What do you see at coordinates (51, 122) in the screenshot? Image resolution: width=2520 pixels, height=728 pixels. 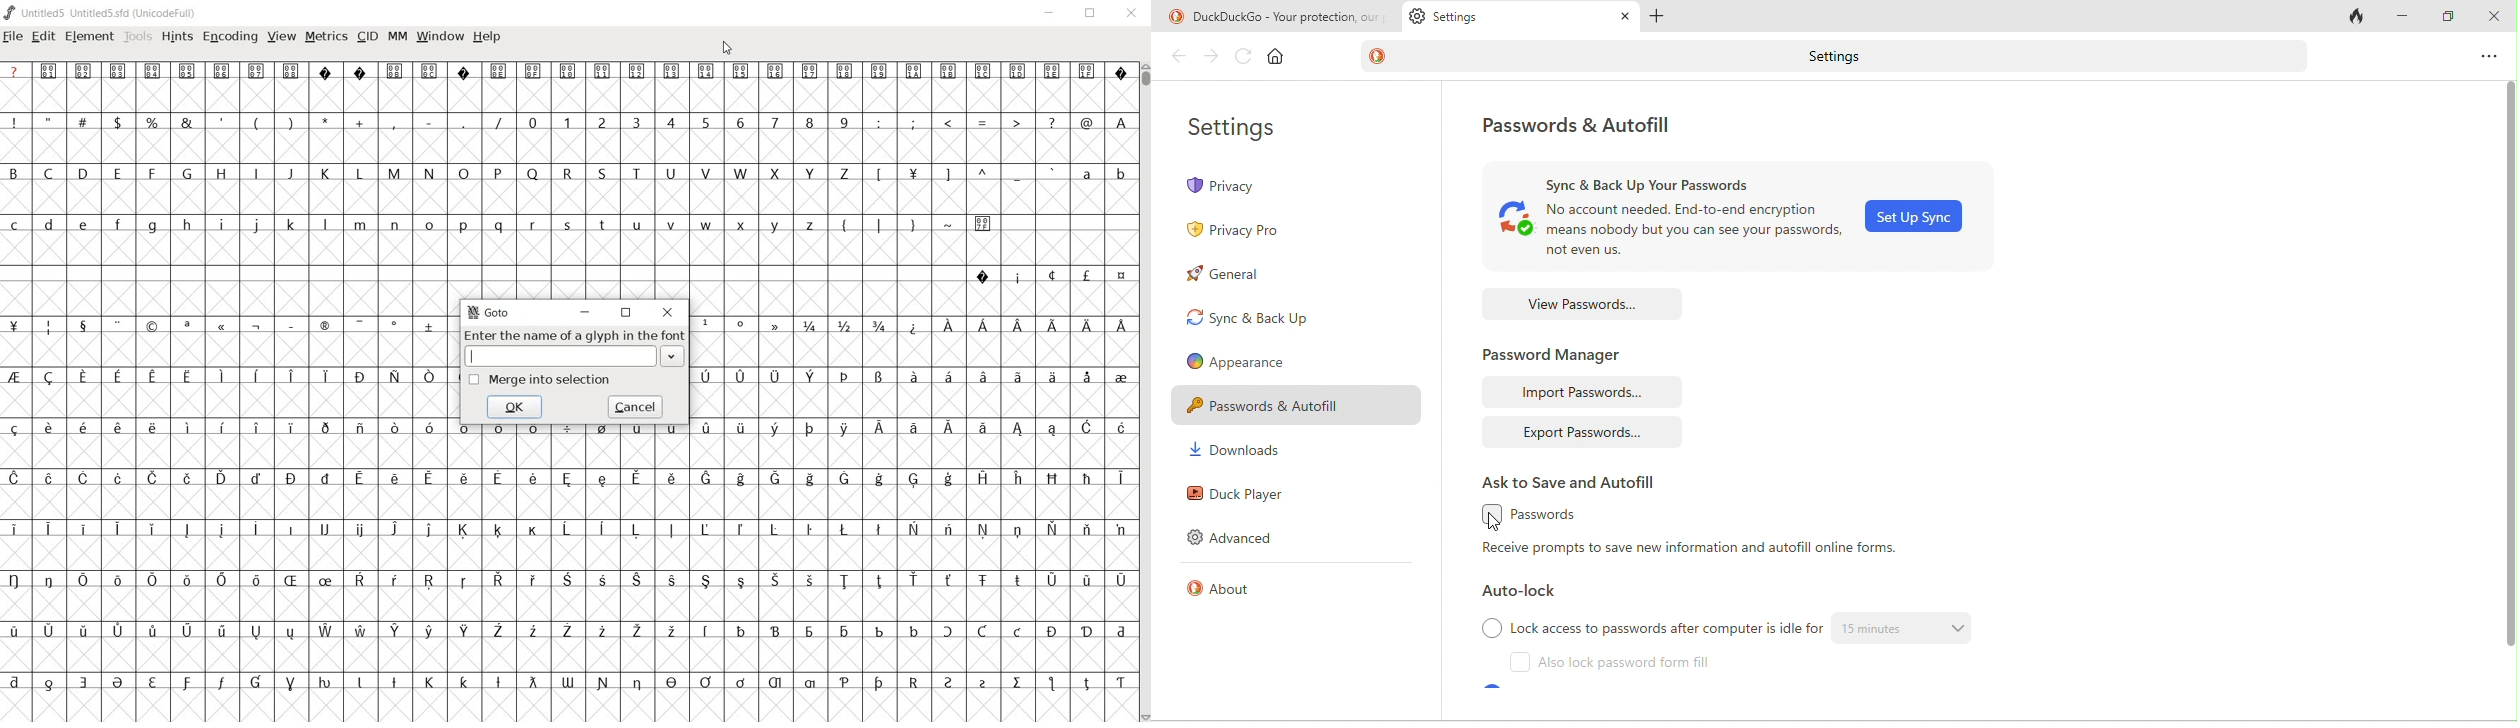 I see `"` at bounding box center [51, 122].